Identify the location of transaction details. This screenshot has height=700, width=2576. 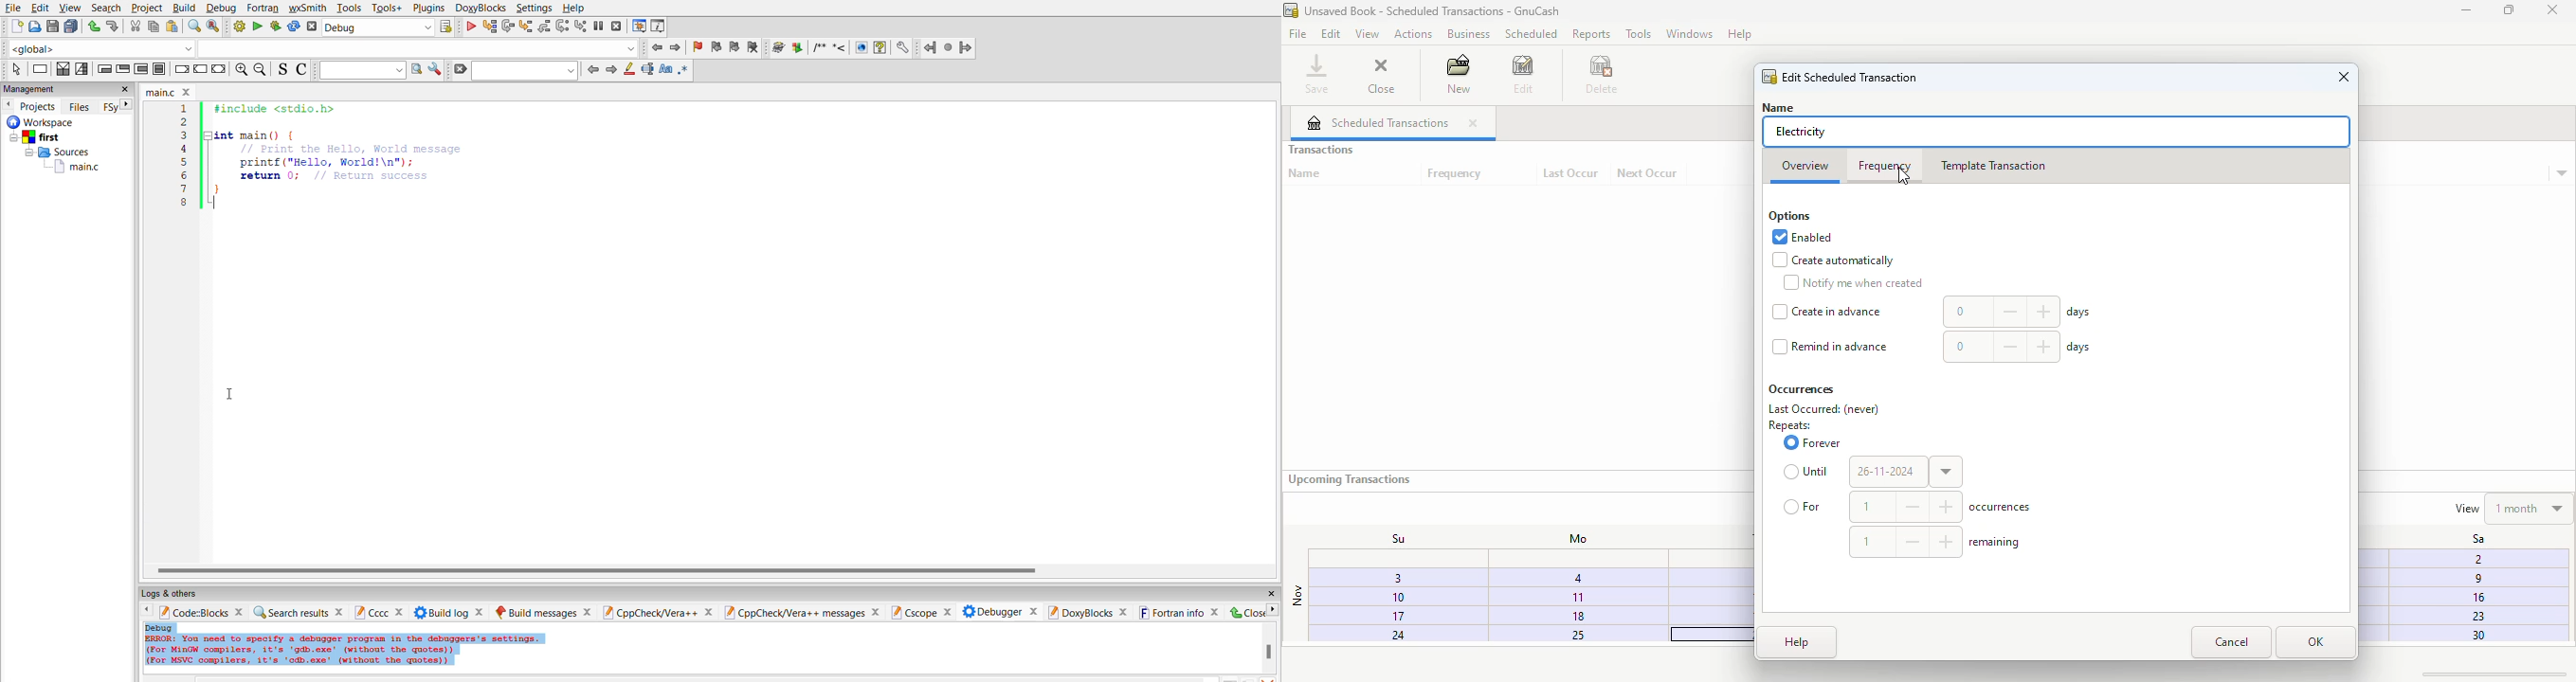
(2562, 174).